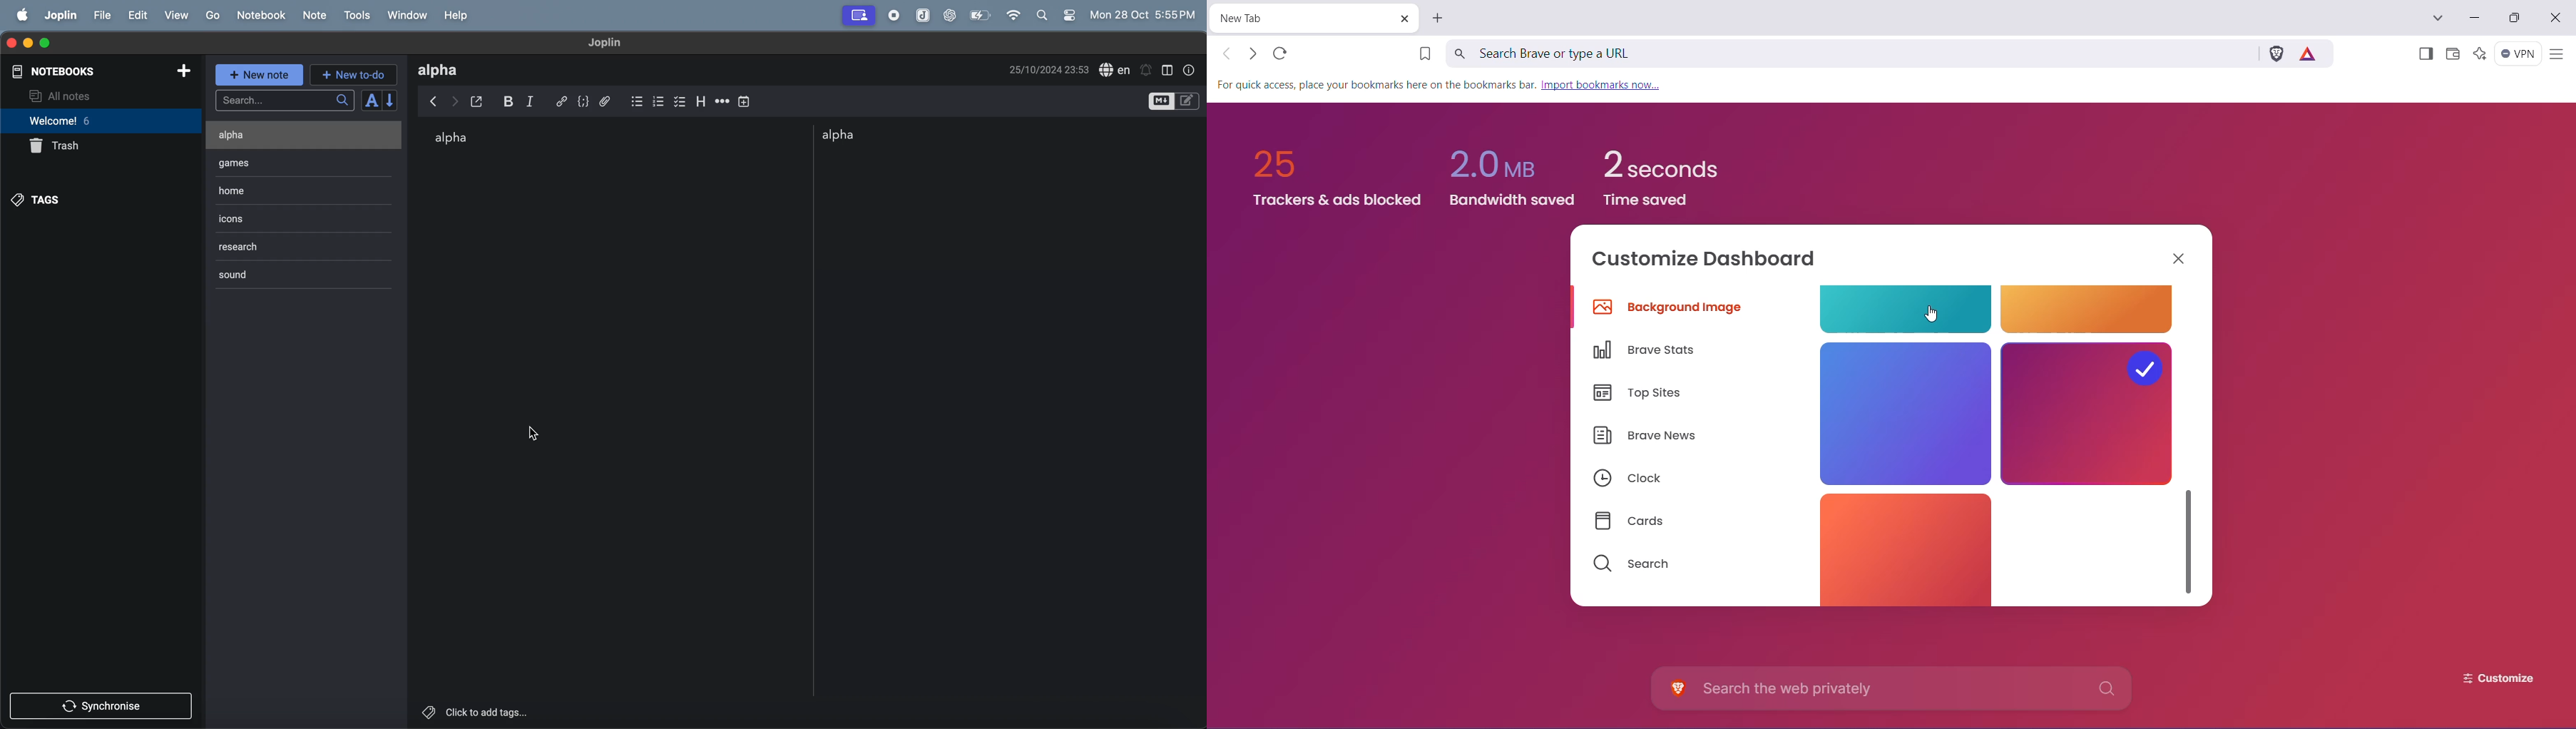 The width and height of the screenshot is (2576, 756). I want to click on apple widgets, so click(1058, 17).